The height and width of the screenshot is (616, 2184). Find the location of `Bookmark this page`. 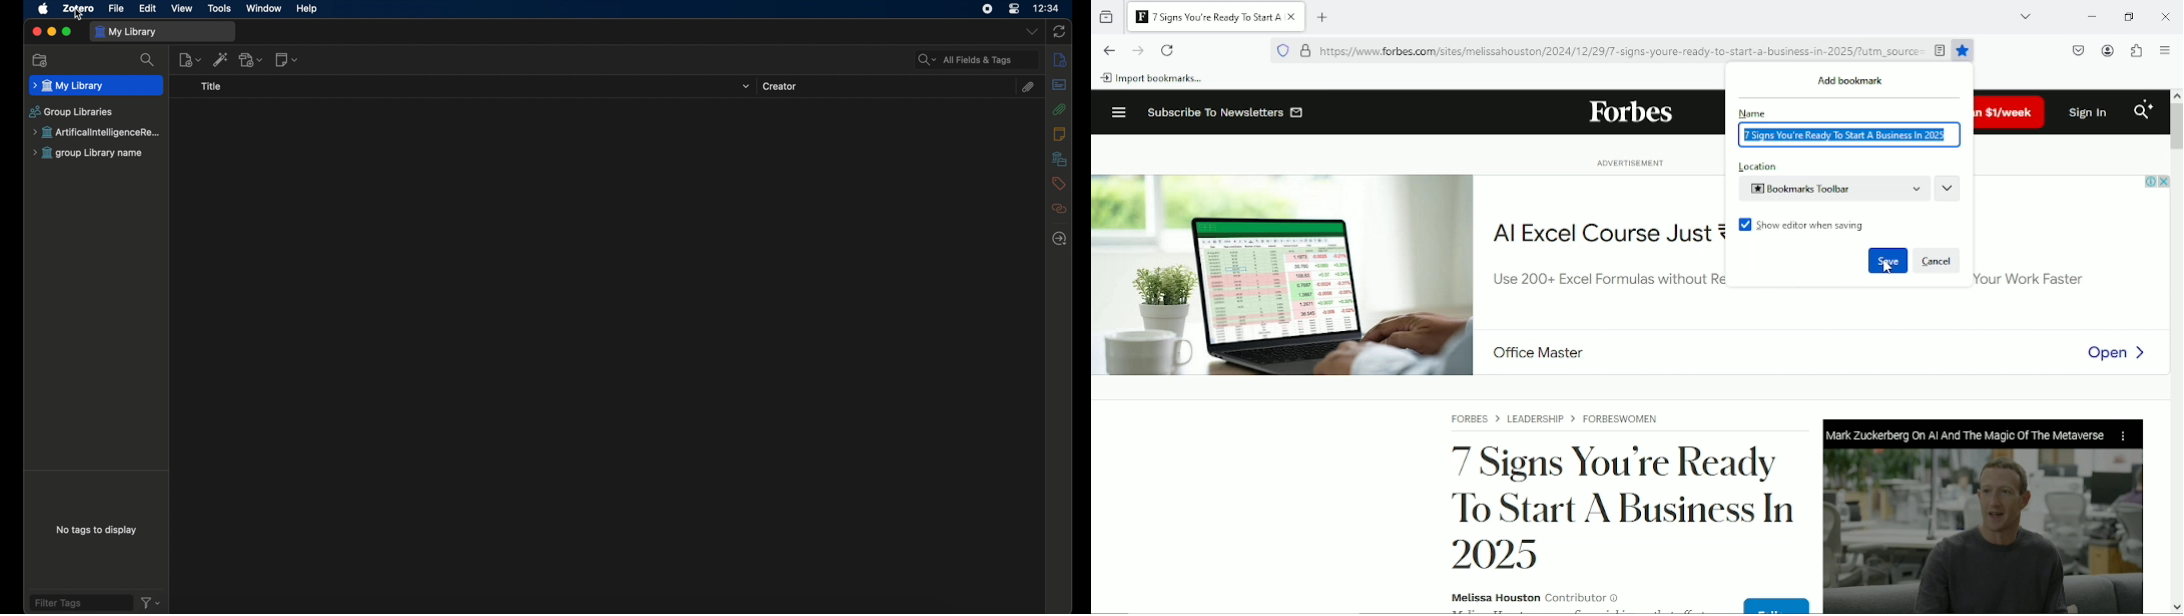

Bookmark this page is located at coordinates (1965, 51).